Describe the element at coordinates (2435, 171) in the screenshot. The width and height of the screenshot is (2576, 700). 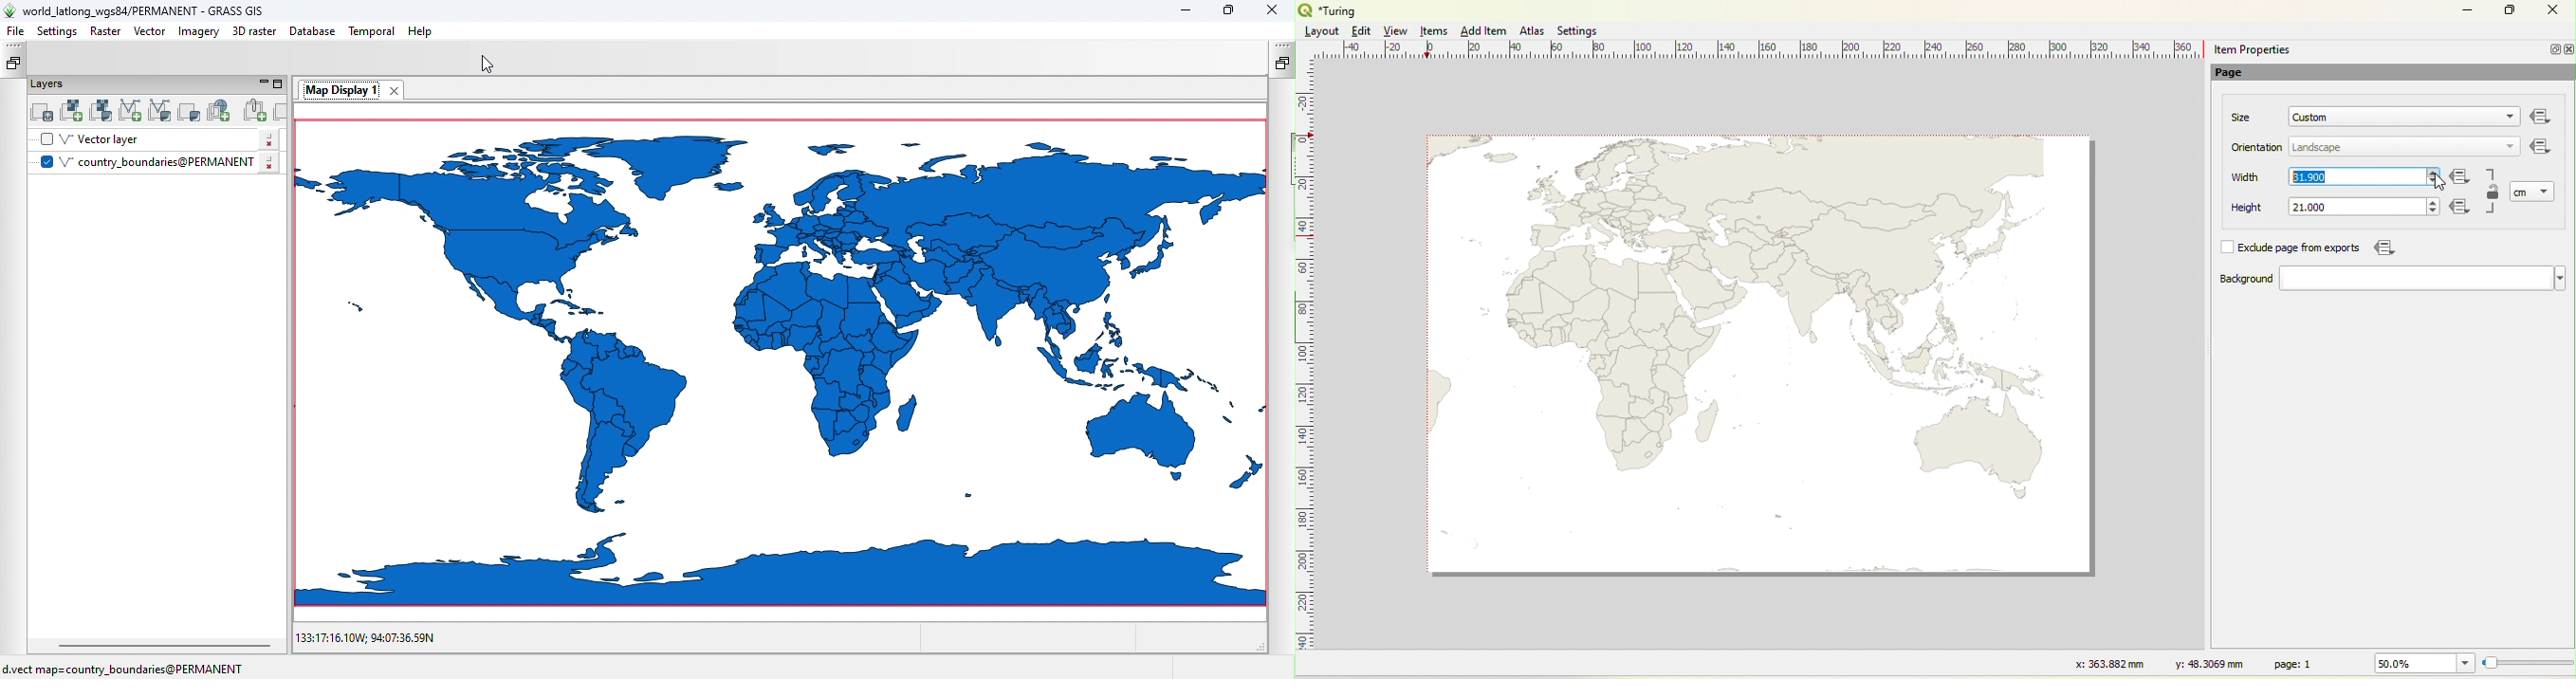
I see `increase` at that location.